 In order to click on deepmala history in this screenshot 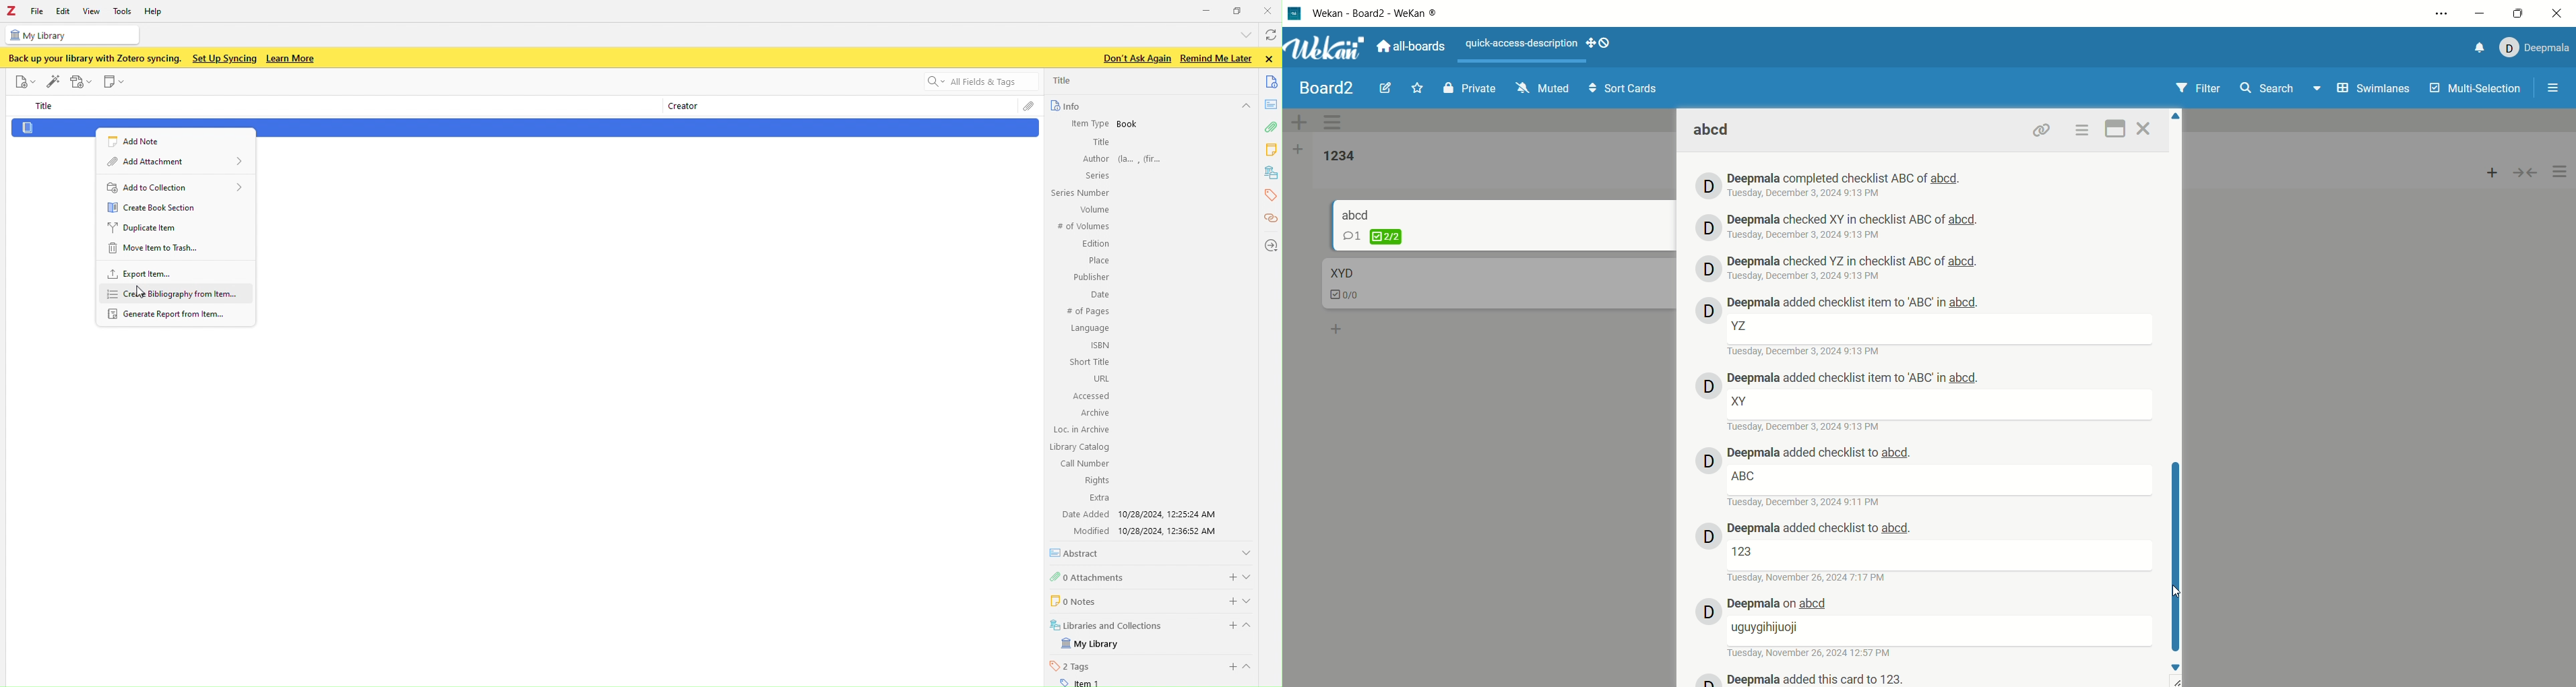, I will do `click(1852, 220)`.